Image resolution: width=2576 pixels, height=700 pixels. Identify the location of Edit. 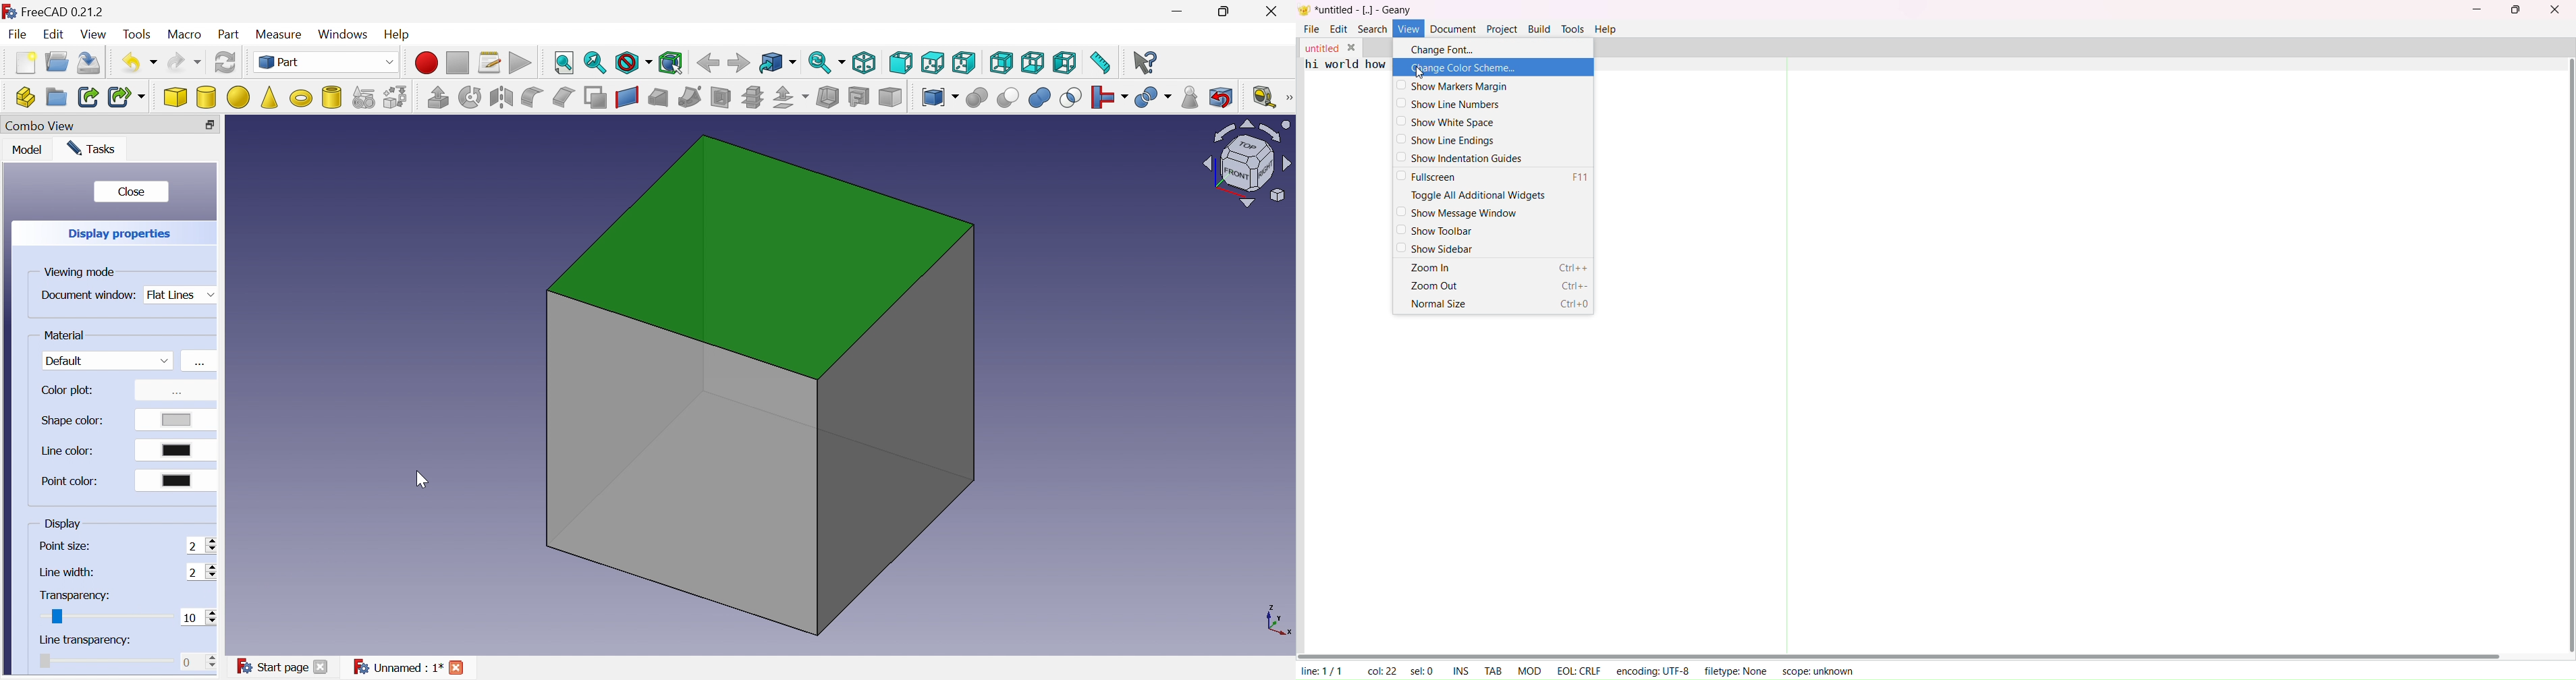
(53, 32).